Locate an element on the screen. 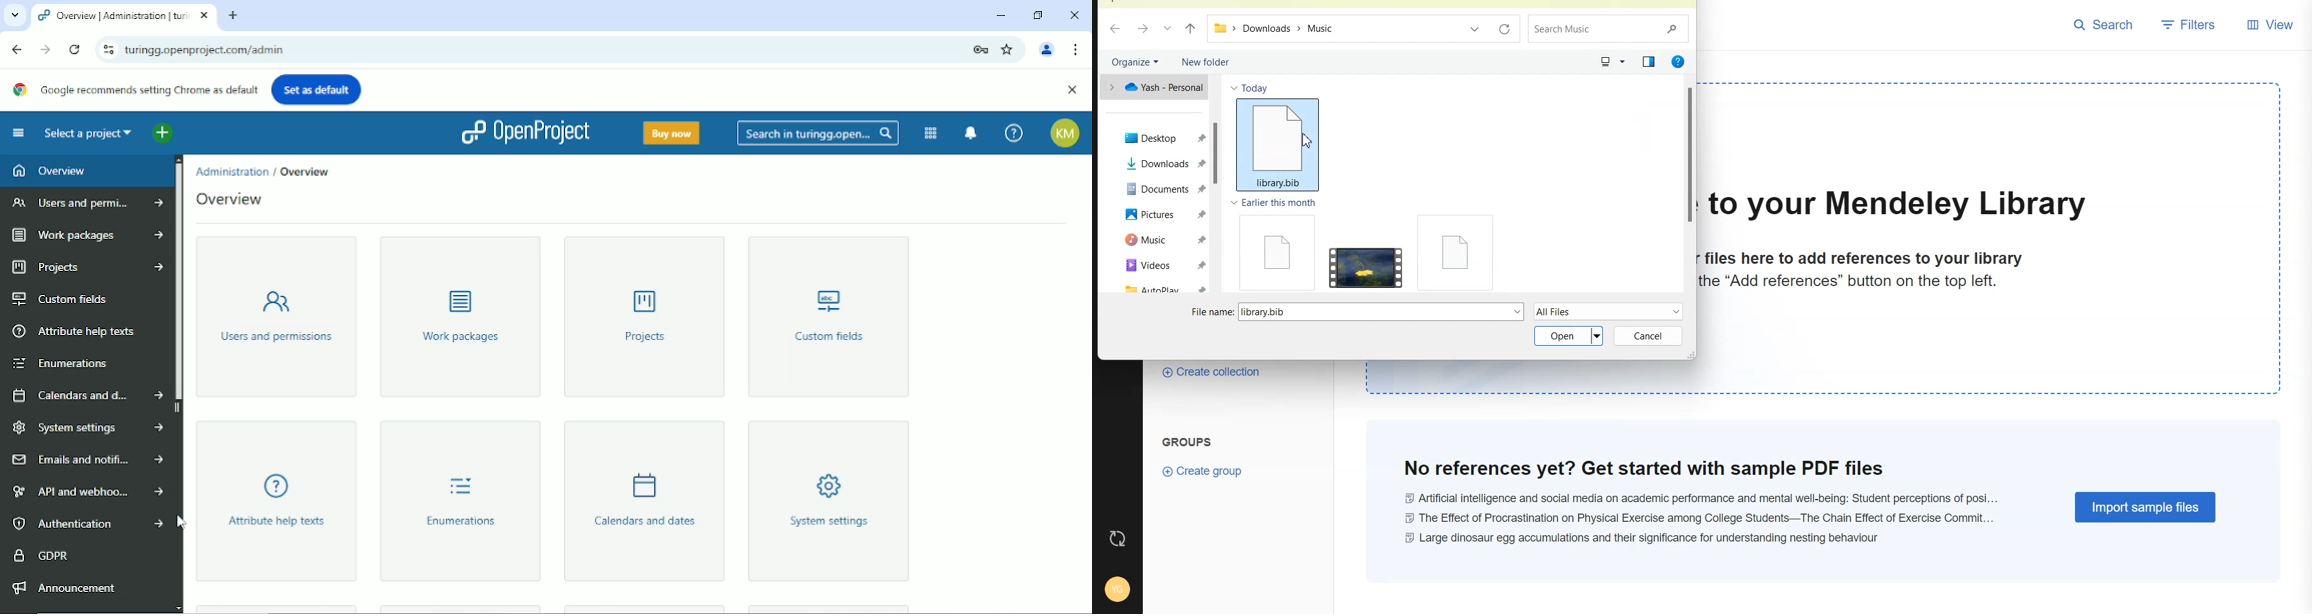 The image size is (2324, 616). Calendars and dates is located at coordinates (643, 501).